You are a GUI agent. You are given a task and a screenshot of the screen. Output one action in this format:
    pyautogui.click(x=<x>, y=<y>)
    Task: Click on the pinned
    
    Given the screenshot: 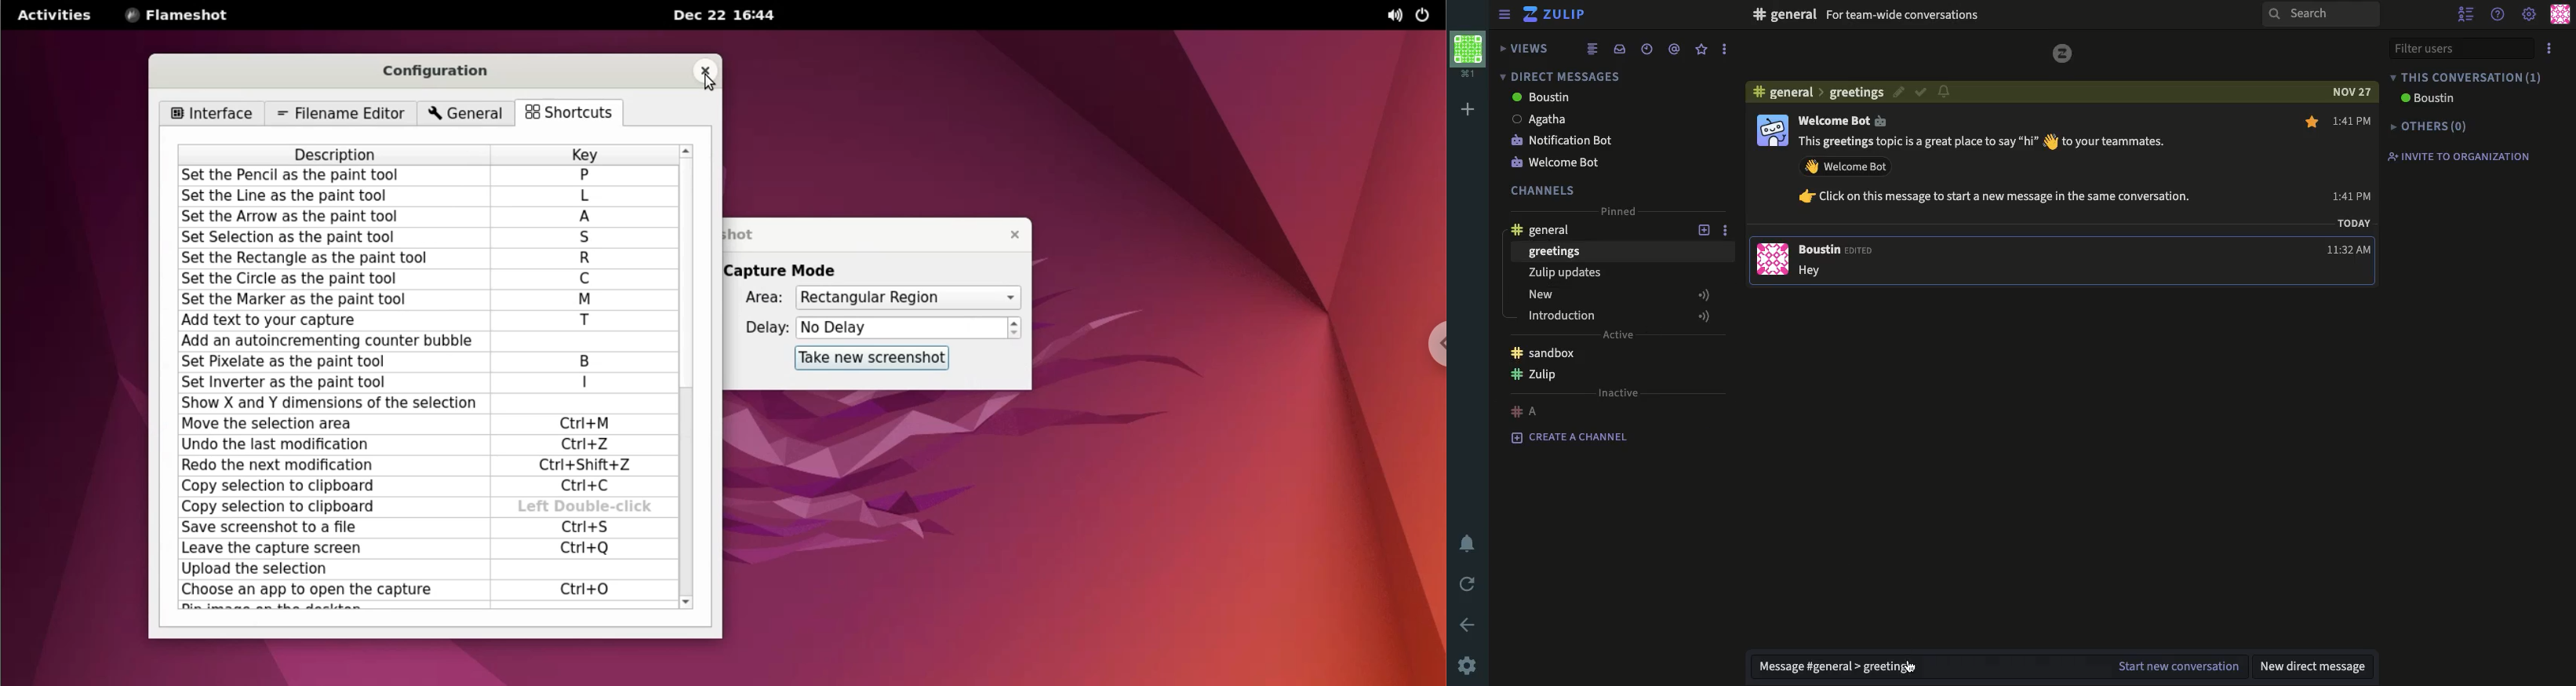 What is the action you would take?
    pyautogui.click(x=1615, y=210)
    